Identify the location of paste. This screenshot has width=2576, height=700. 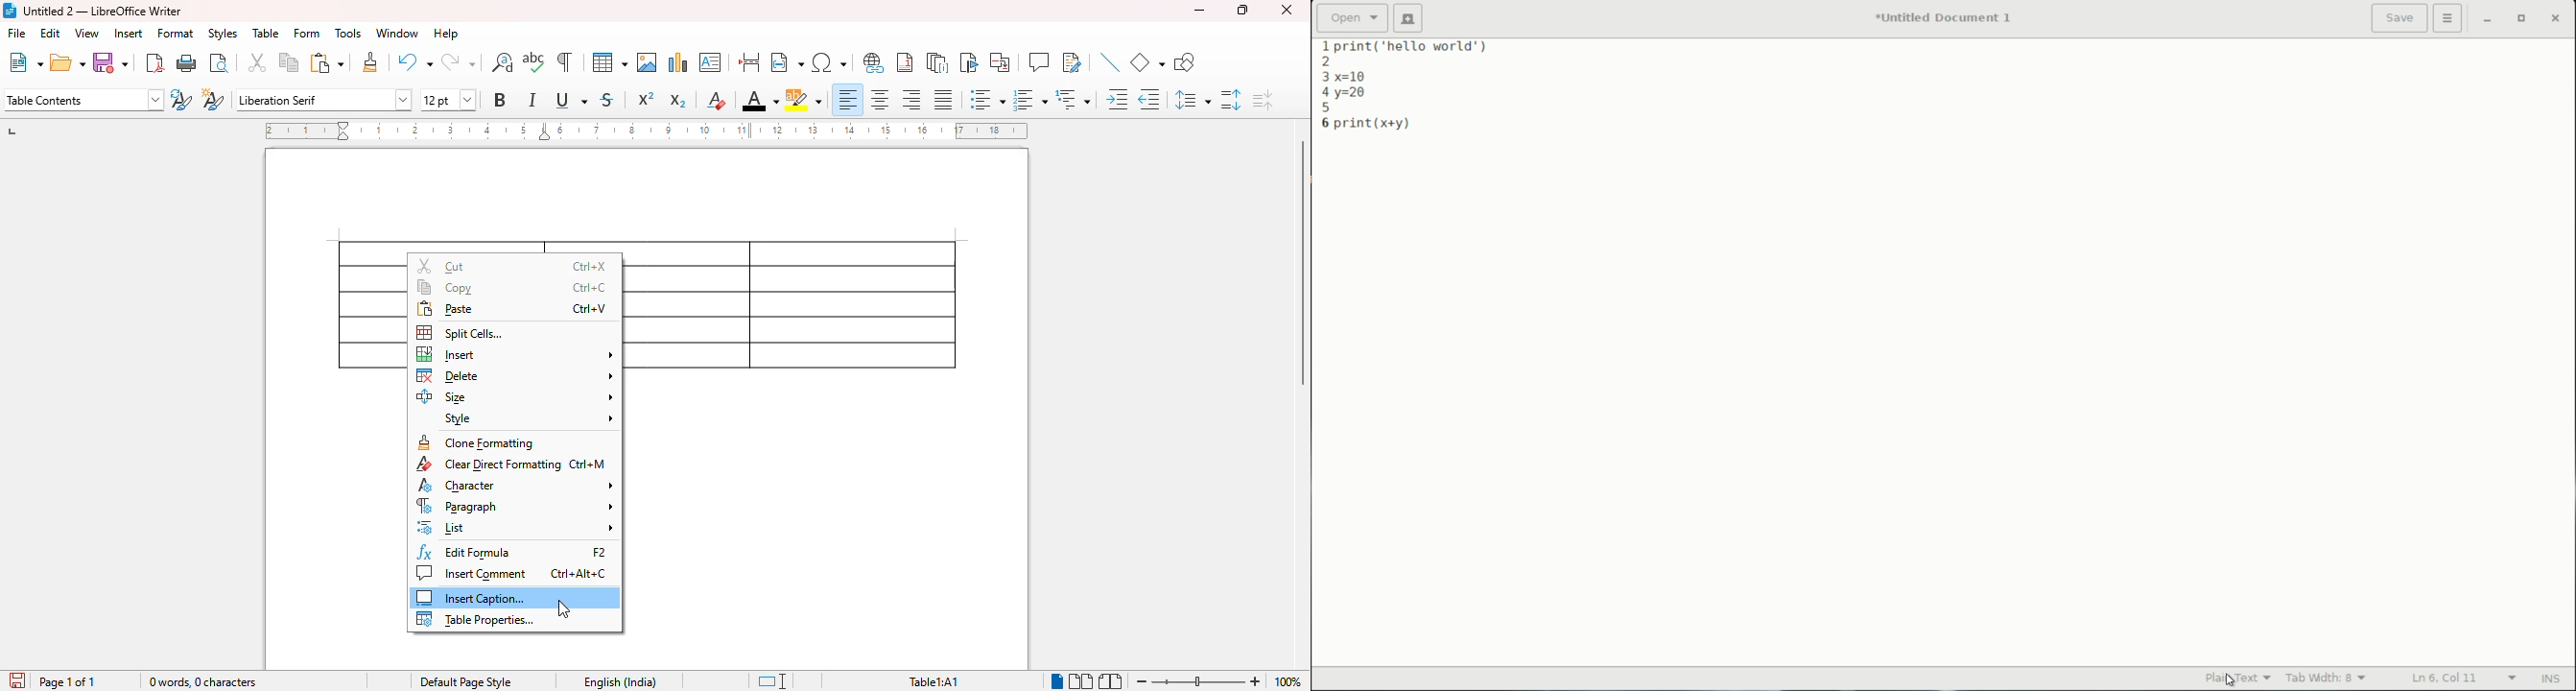
(512, 310).